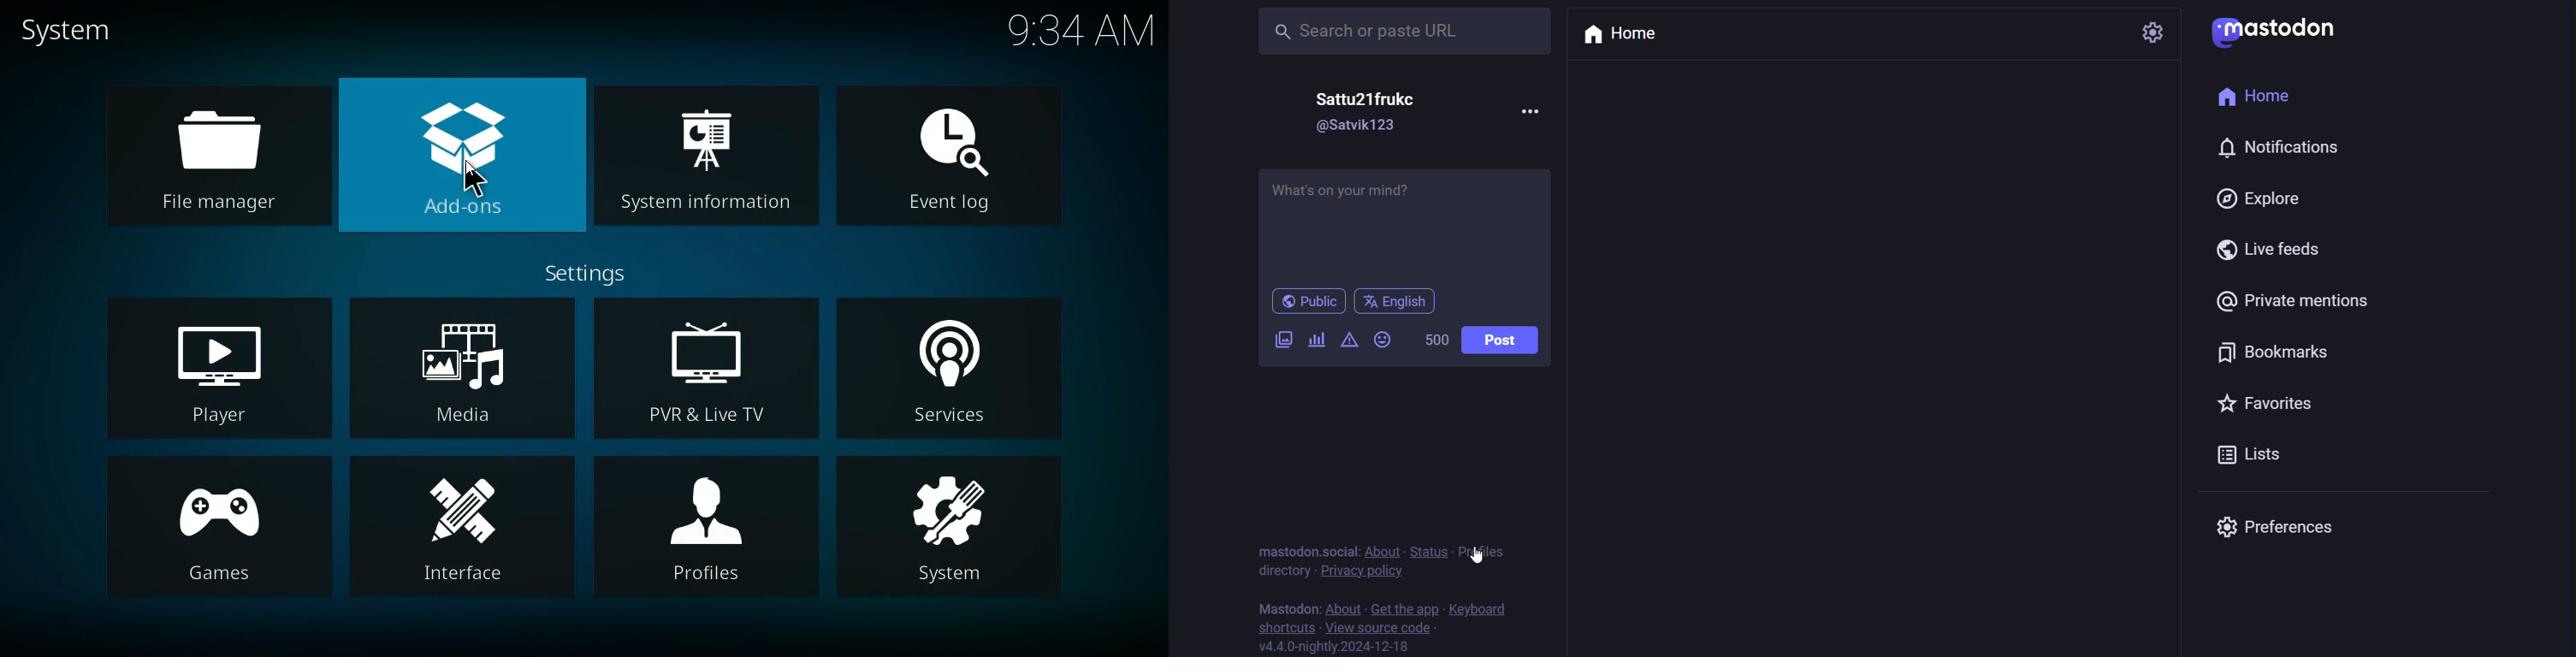 This screenshot has width=2576, height=672. What do you see at coordinates (1436, 338) in the screenshot?
I see `500` at bounding box center [1436, 338].